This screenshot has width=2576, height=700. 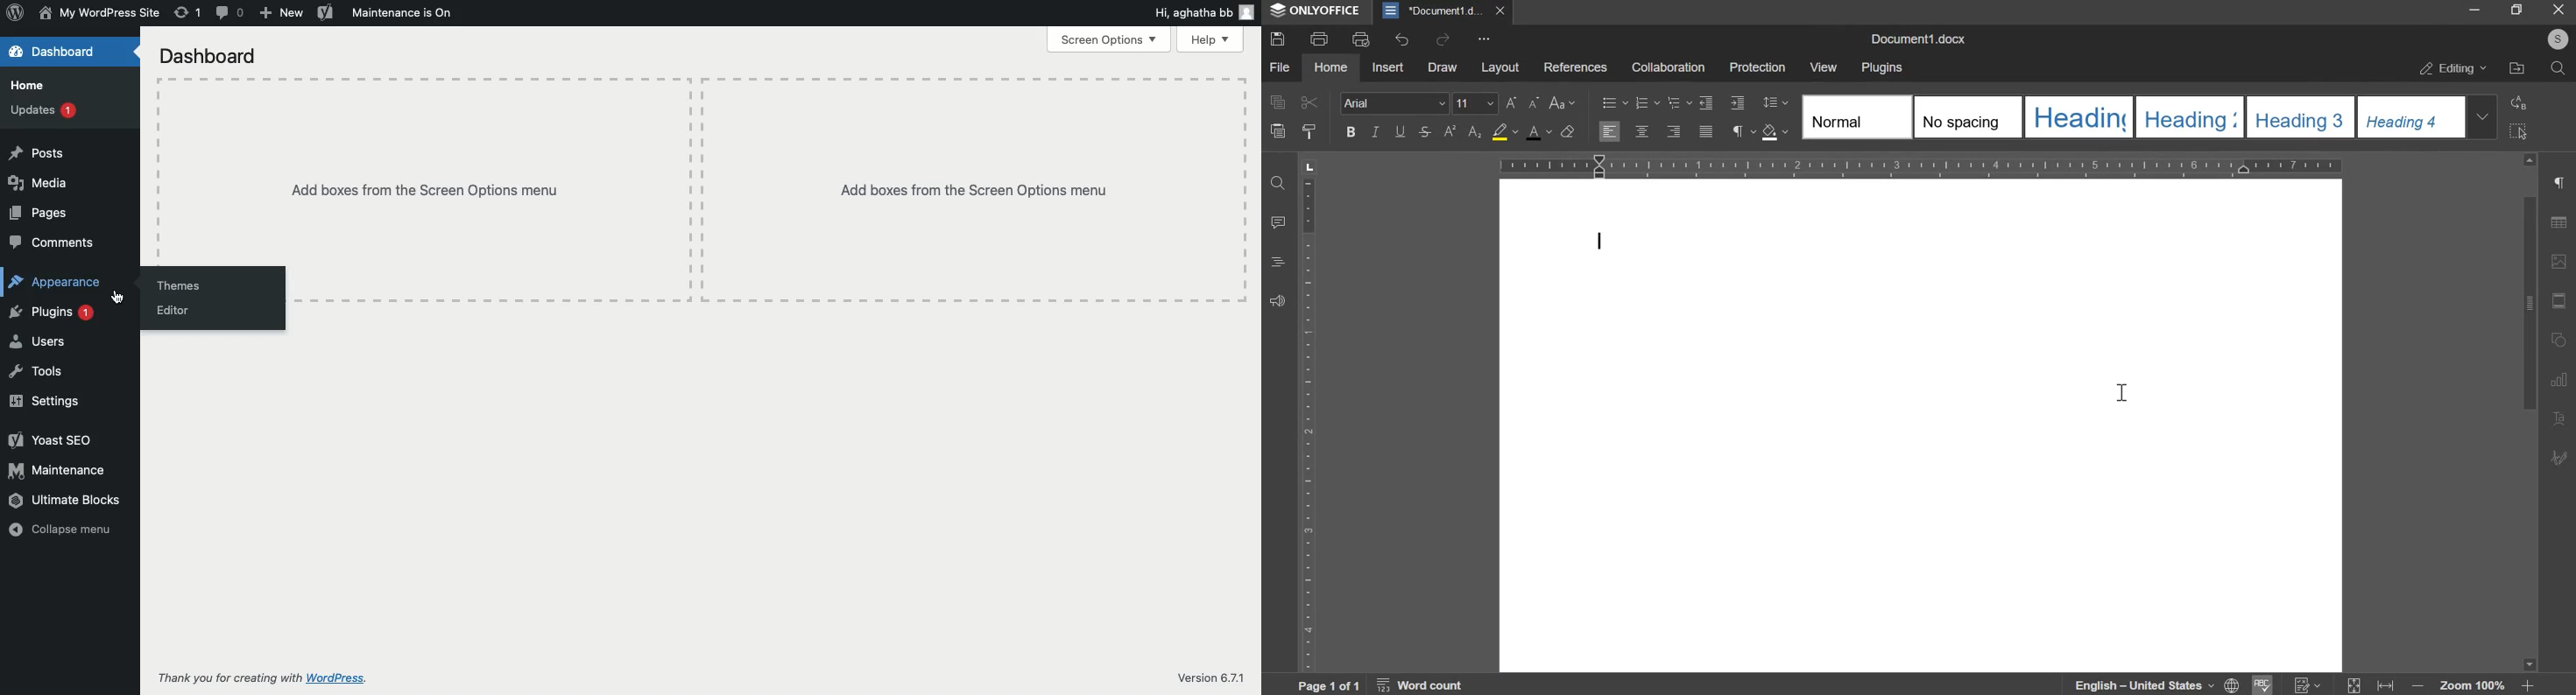 I want to click on Zoom 100%, so click(x=2473, y=686).